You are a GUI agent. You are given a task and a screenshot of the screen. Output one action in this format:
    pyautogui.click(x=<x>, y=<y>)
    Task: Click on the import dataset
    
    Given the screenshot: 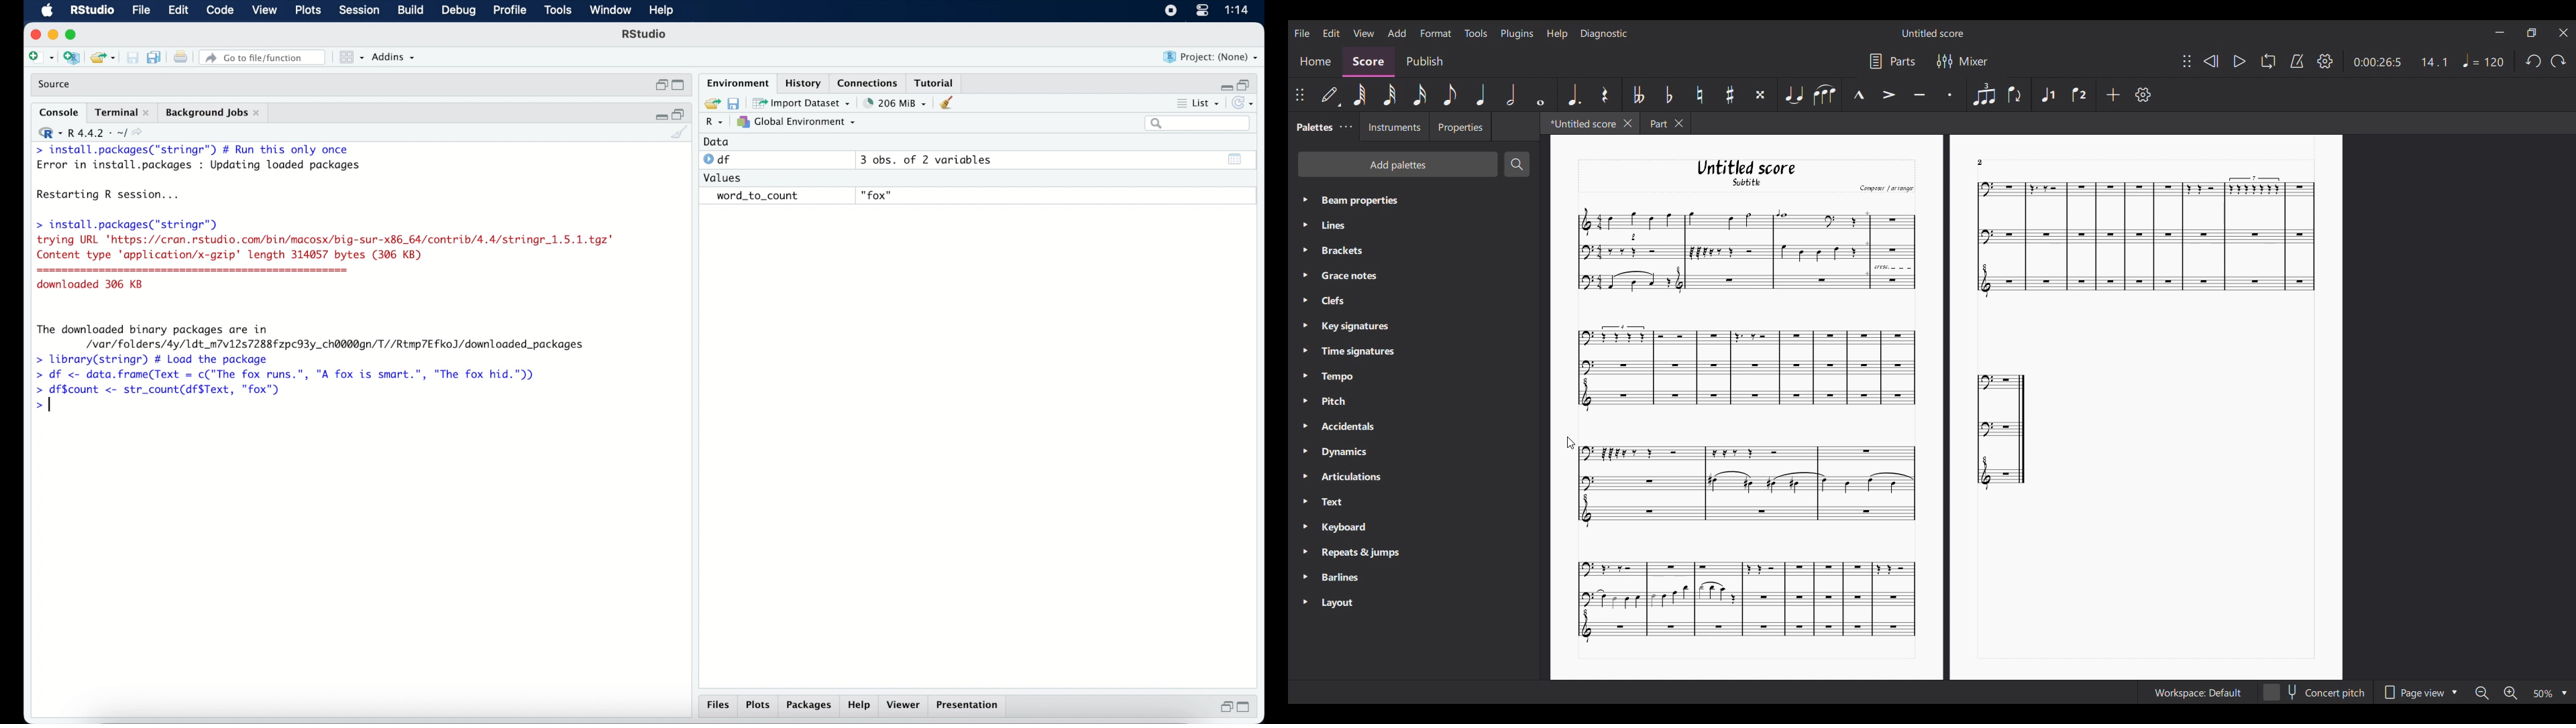 What is the action you would take?
    pyautogui.click(x=802, y=103)
    